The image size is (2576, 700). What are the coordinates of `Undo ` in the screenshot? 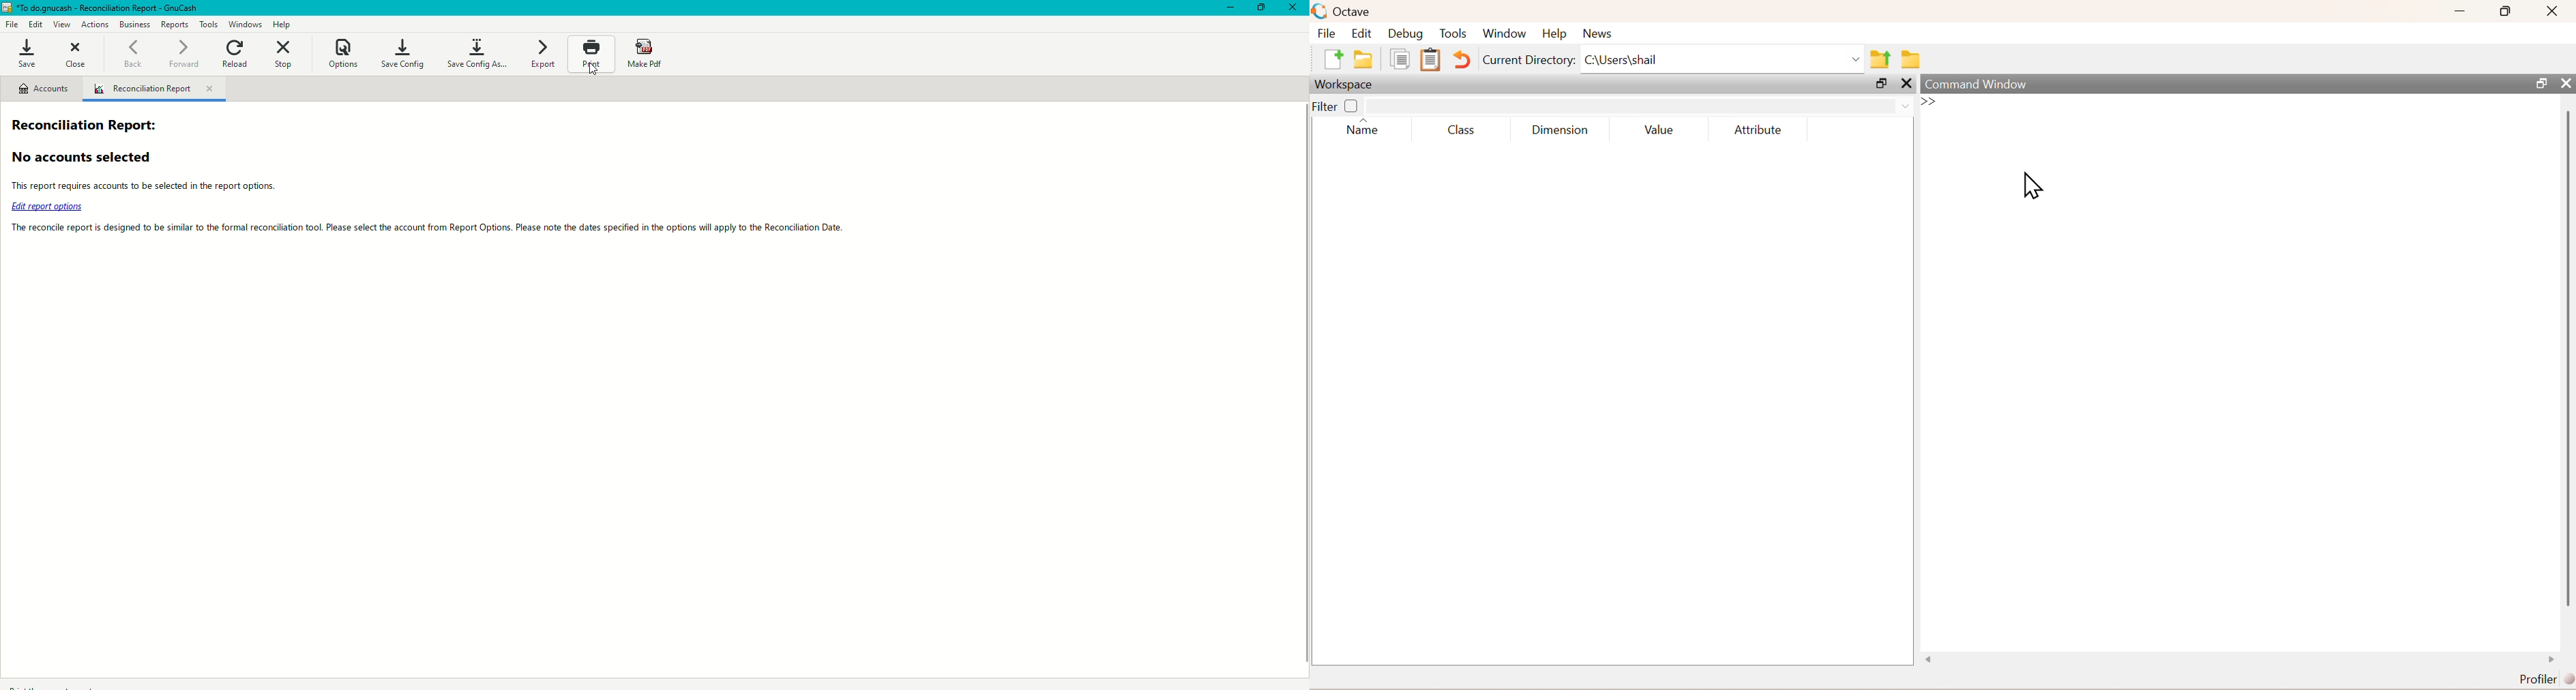 It's located at (1461, 59).